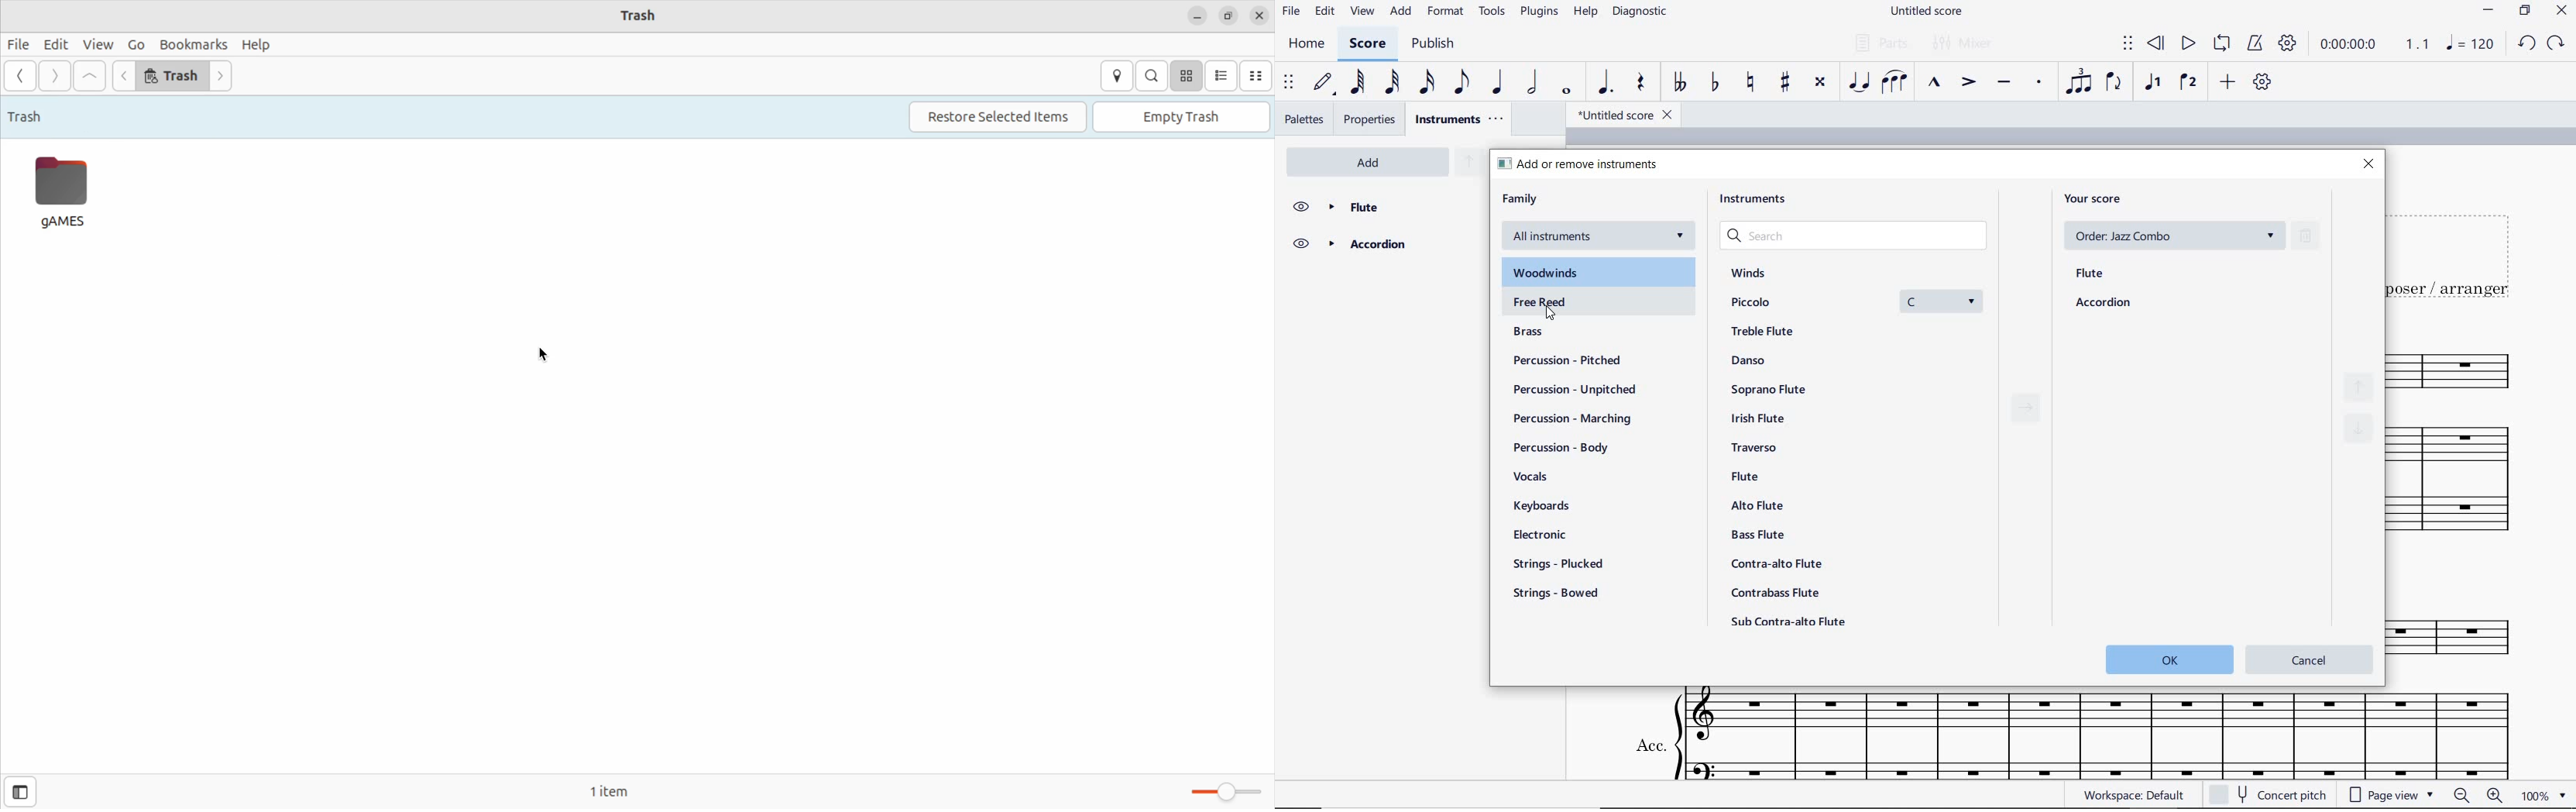 Image resolution: width=2576 pixels, height=812 pixels. What do you see at coordinates (2172, 235) in the screenshot?
I see `order: Jazz Combo` at bounding box center [2172, 235].